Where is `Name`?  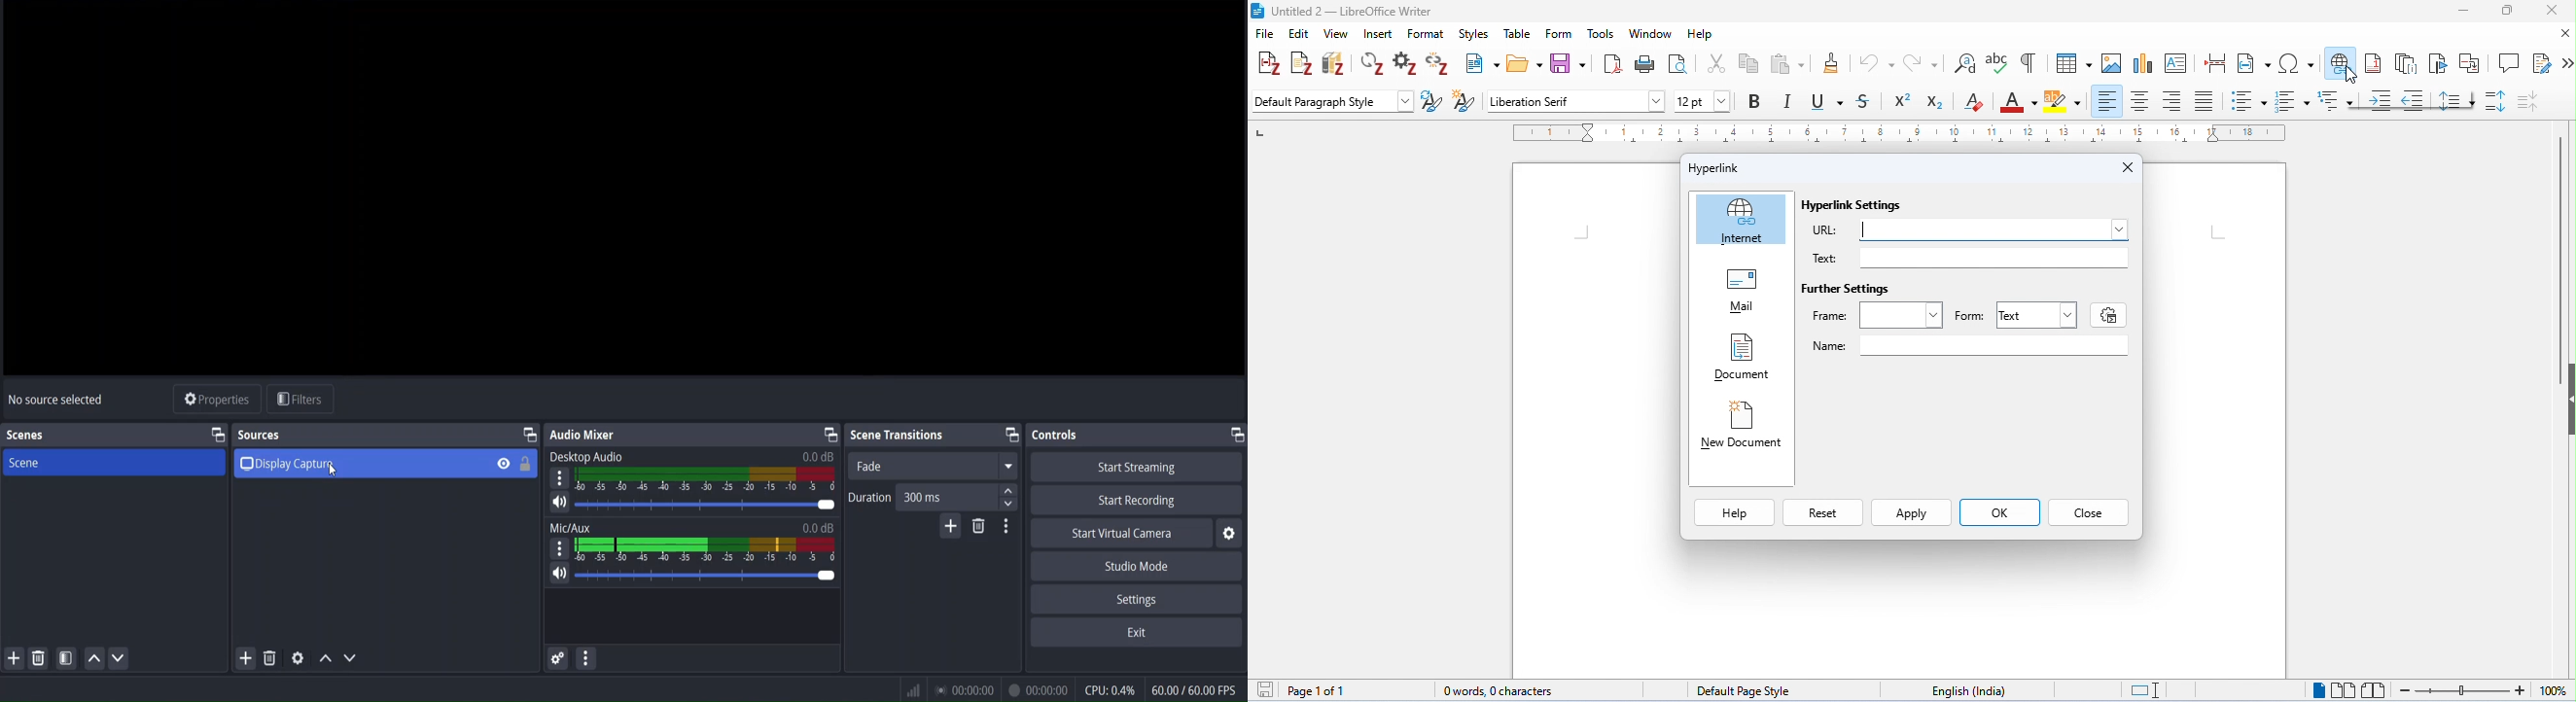
Name is located at coordinates (1829, 345).